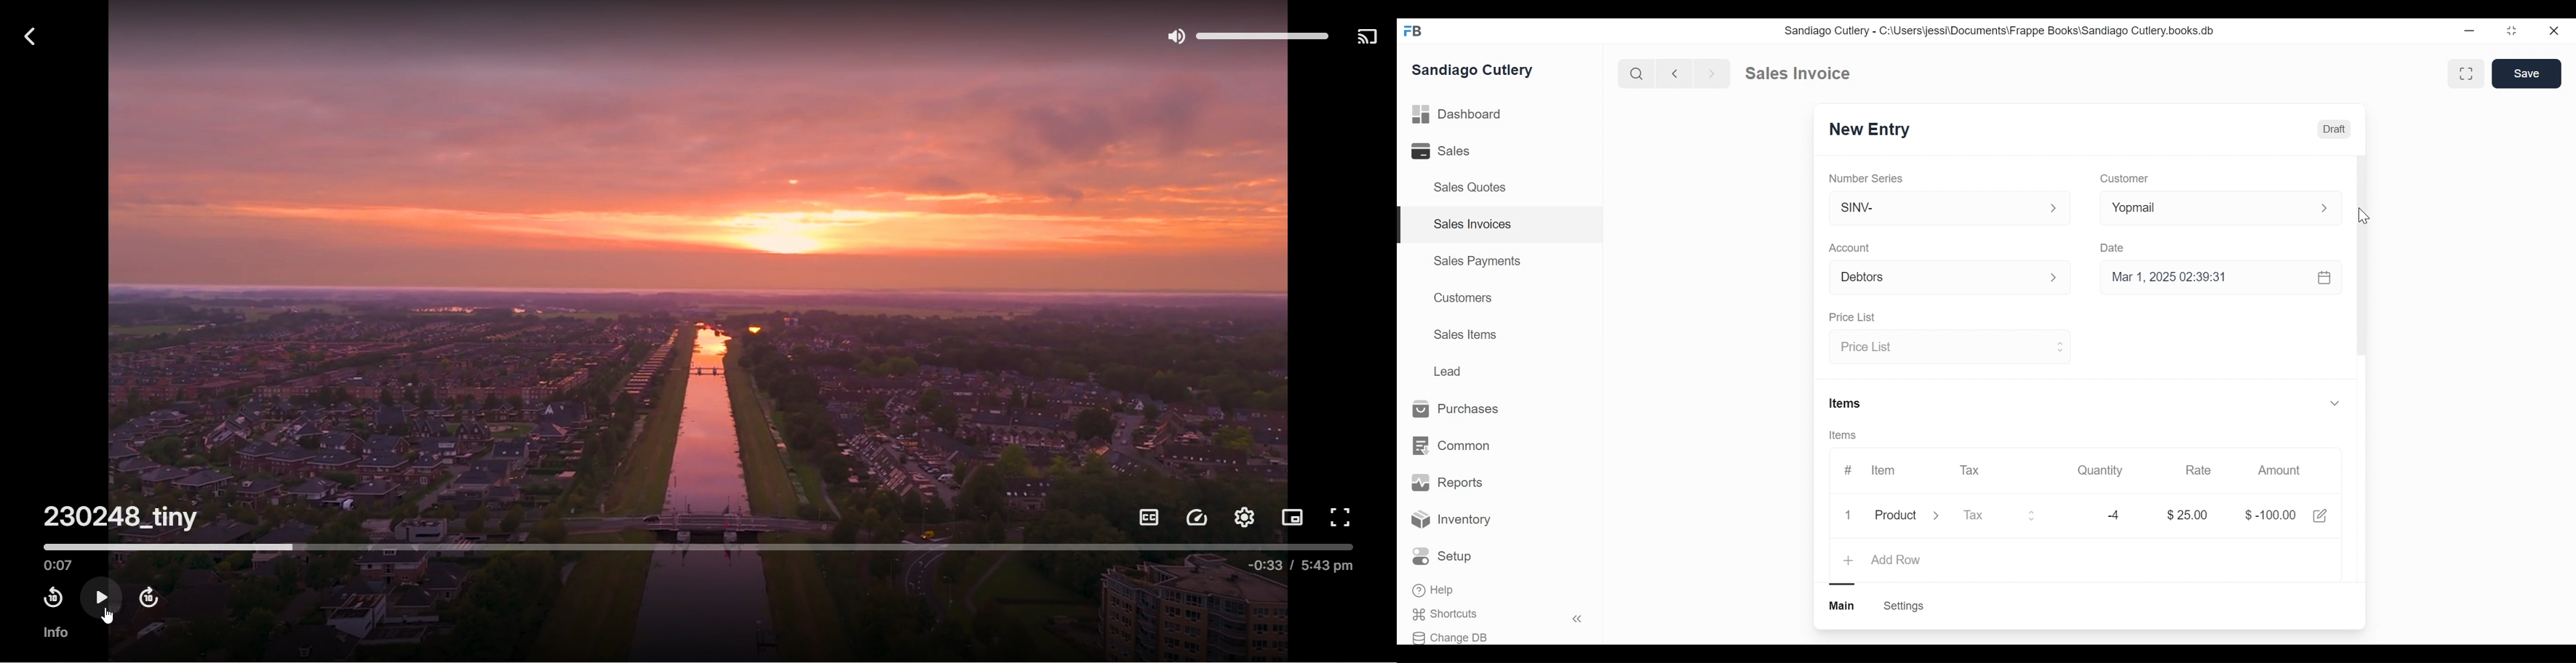 This screenshot has width=2576, height=672. I want to click on Sales Invoices, so click(1474, 224).